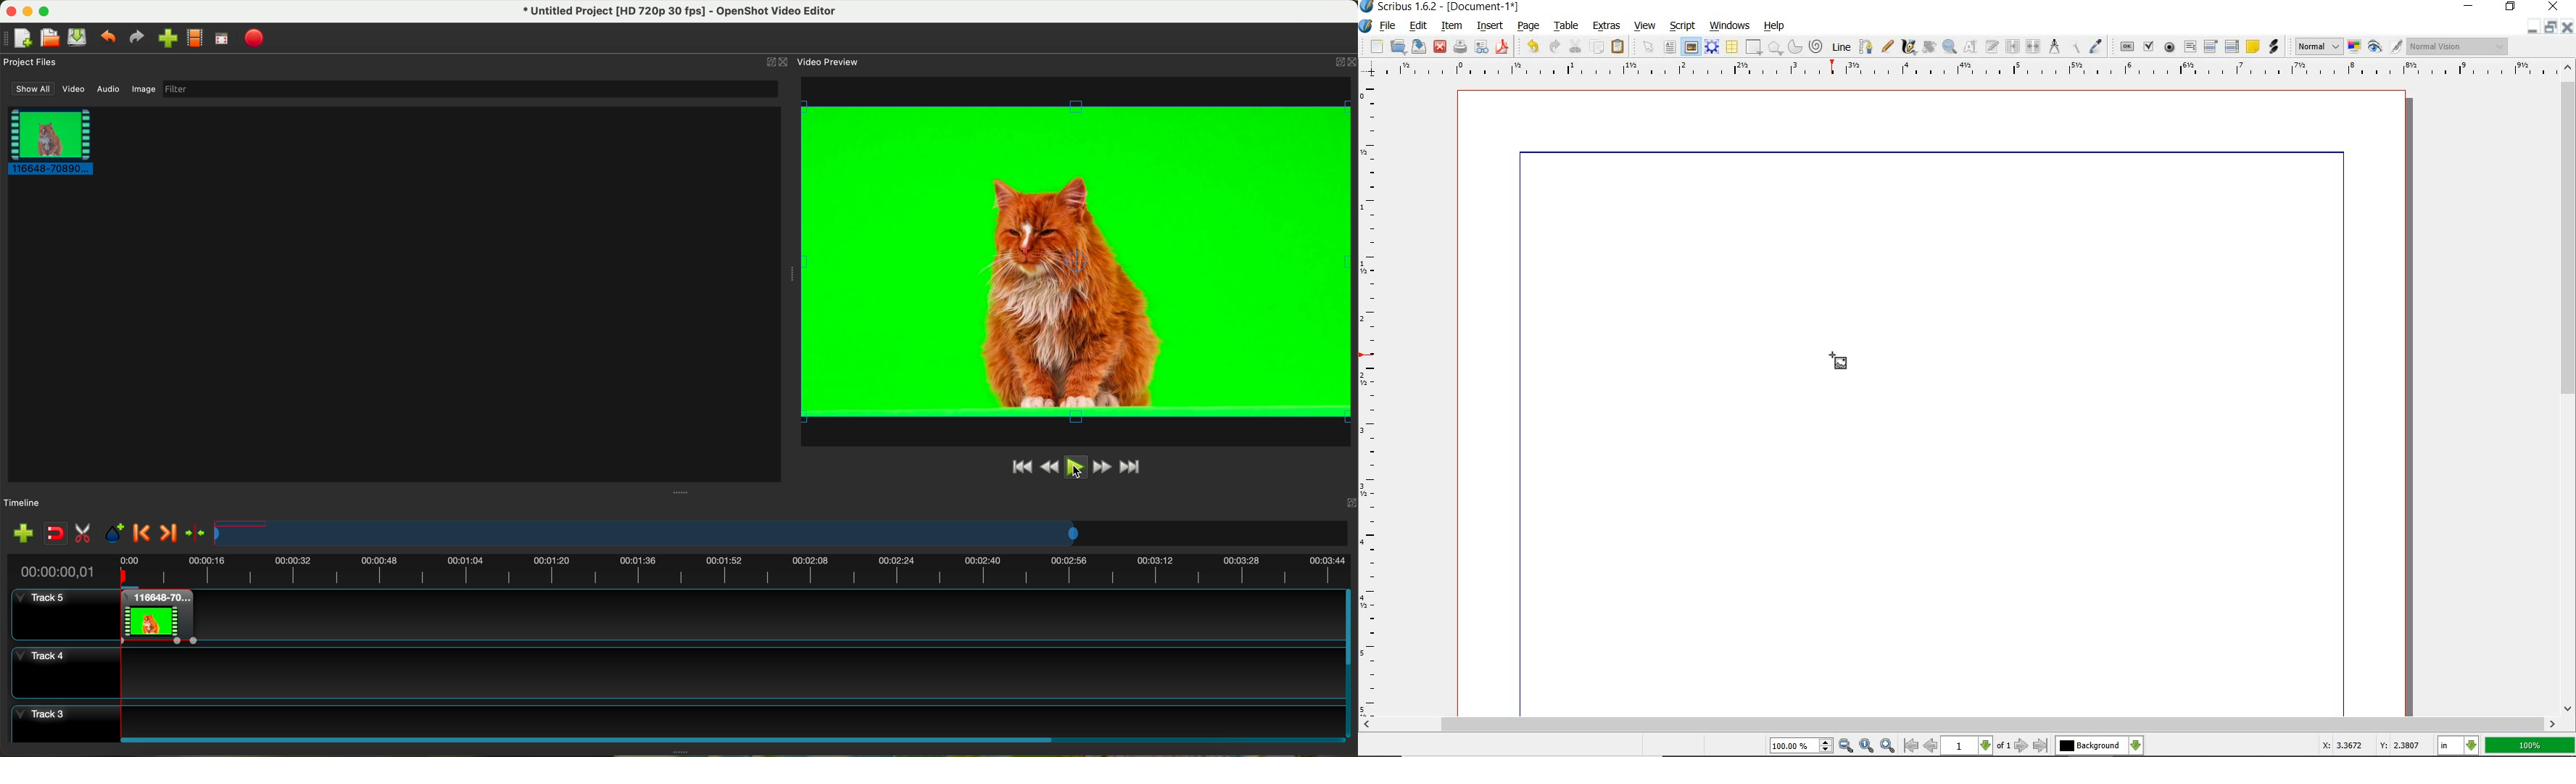  I want to click on cut, so click(1575, 46).